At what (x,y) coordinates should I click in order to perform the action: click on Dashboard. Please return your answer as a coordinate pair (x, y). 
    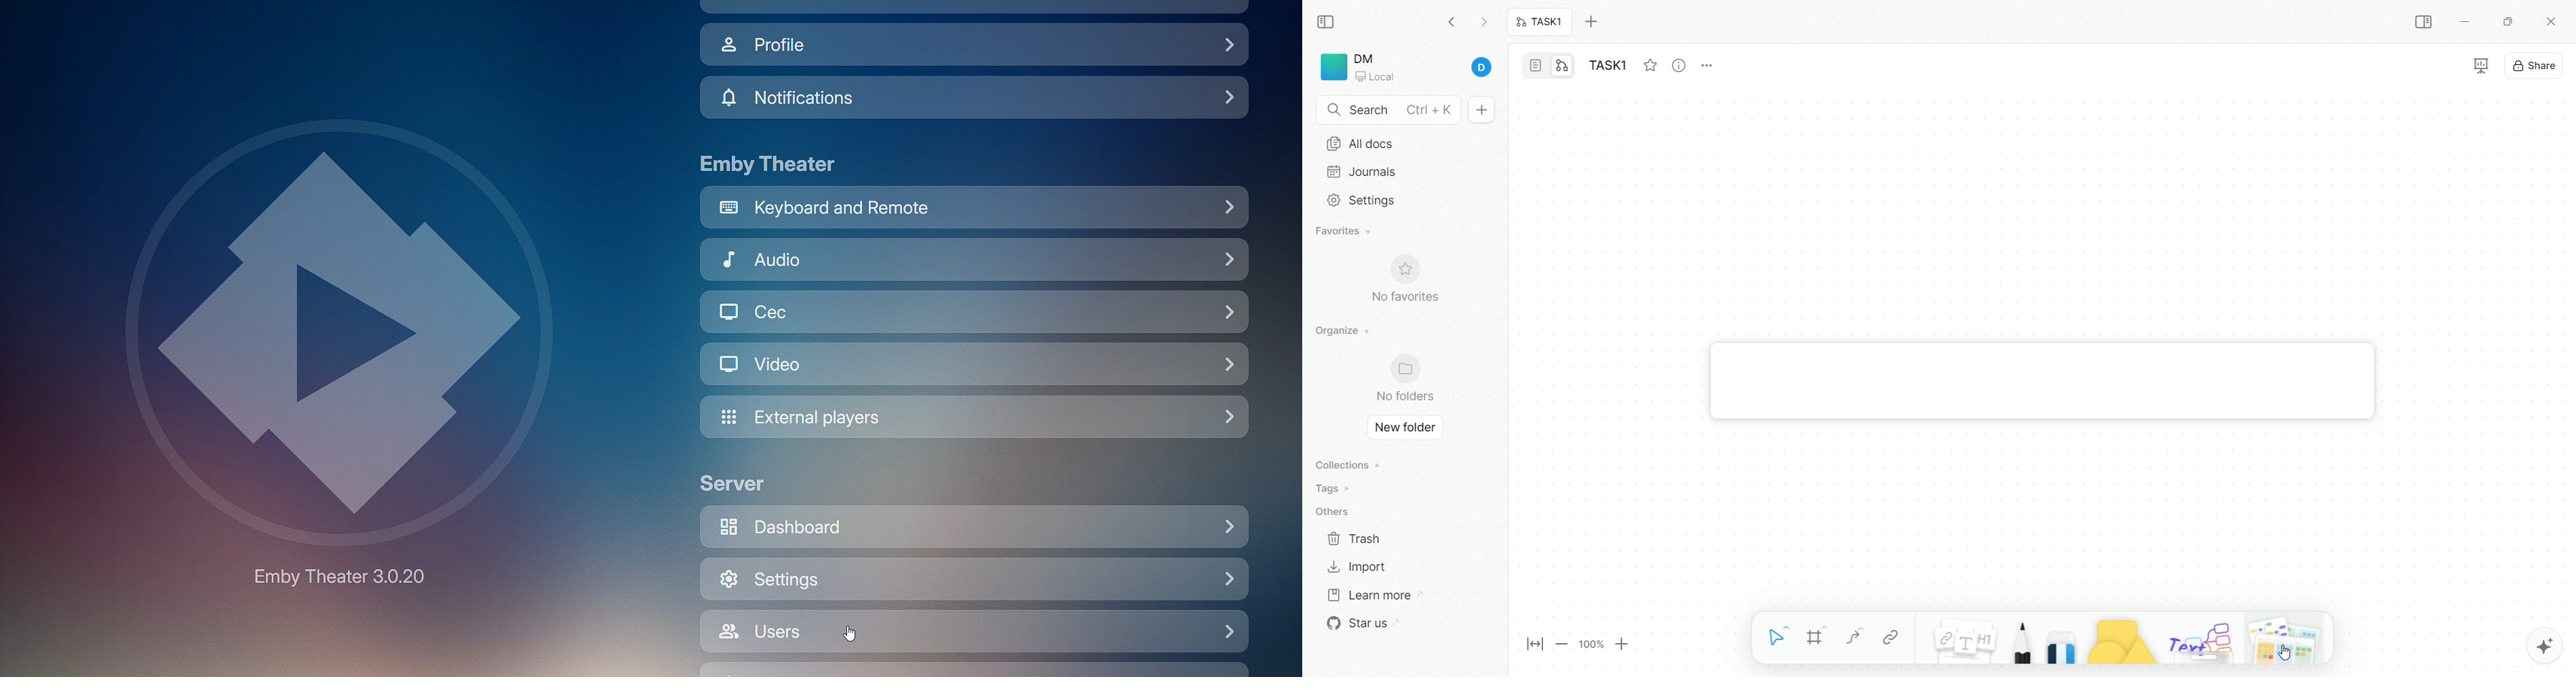
    Looking at the image, I should click on (977, 525).